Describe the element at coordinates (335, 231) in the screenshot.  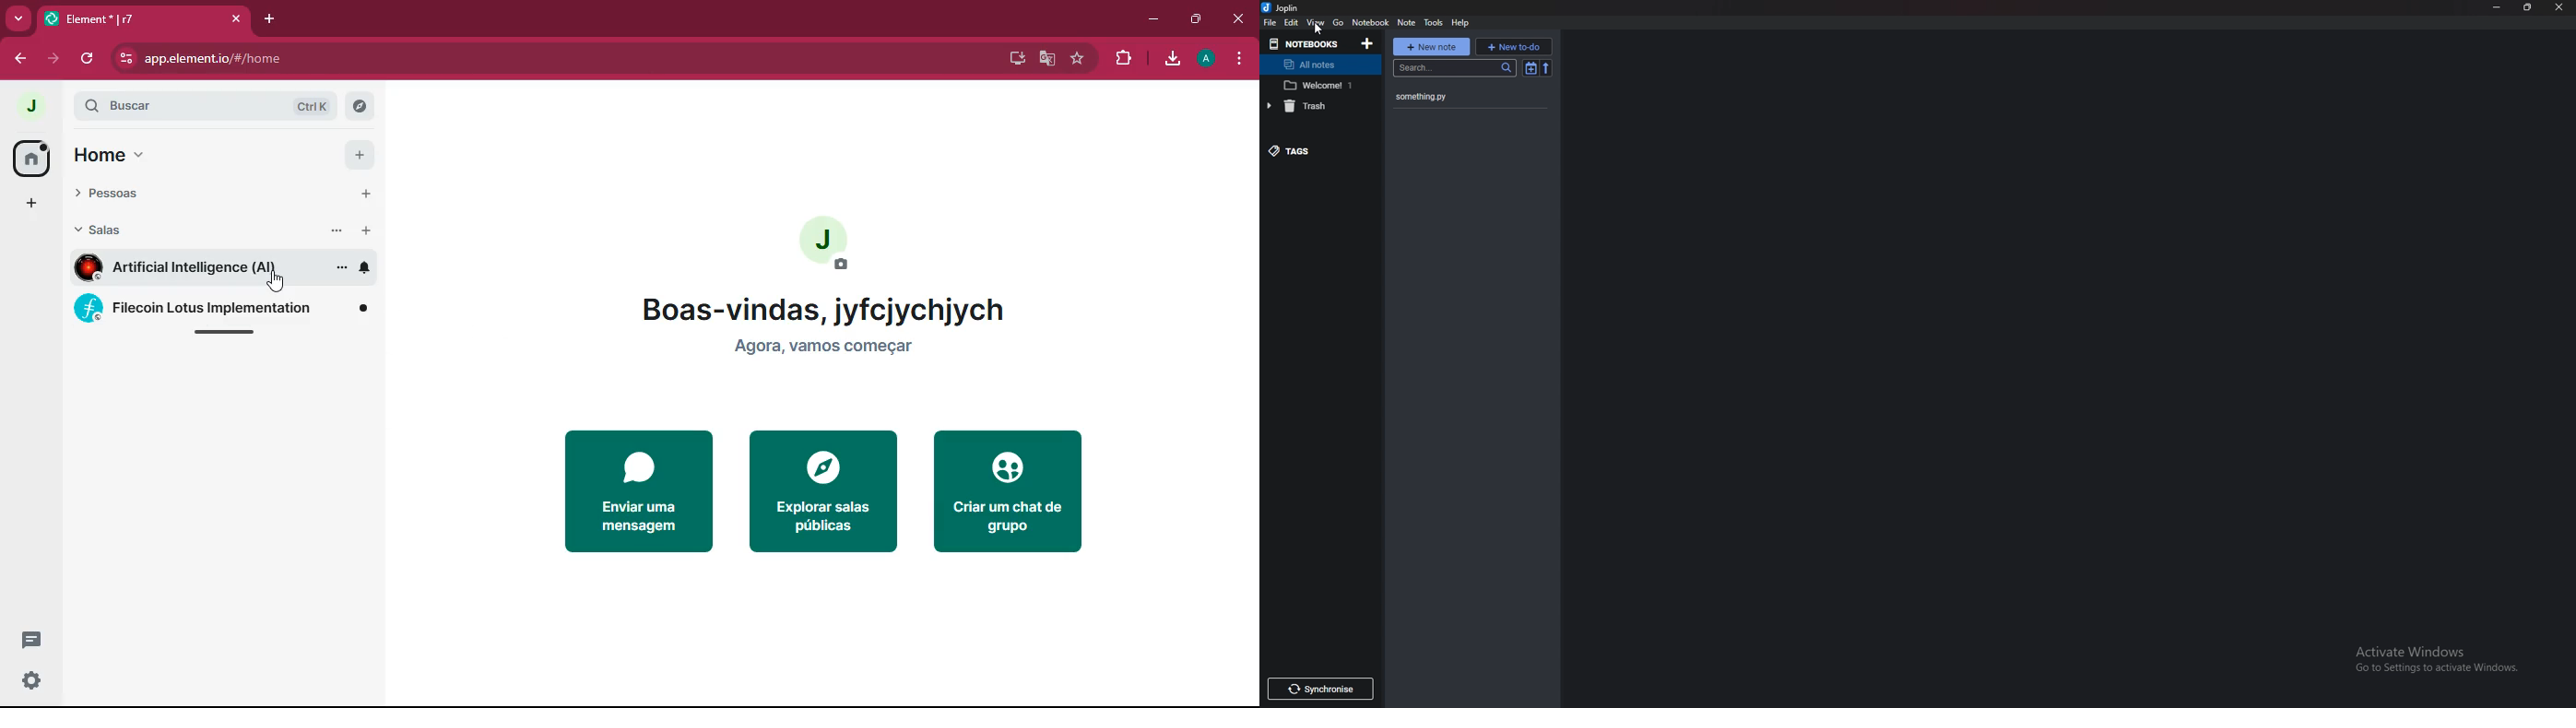
I see `more` at that location.